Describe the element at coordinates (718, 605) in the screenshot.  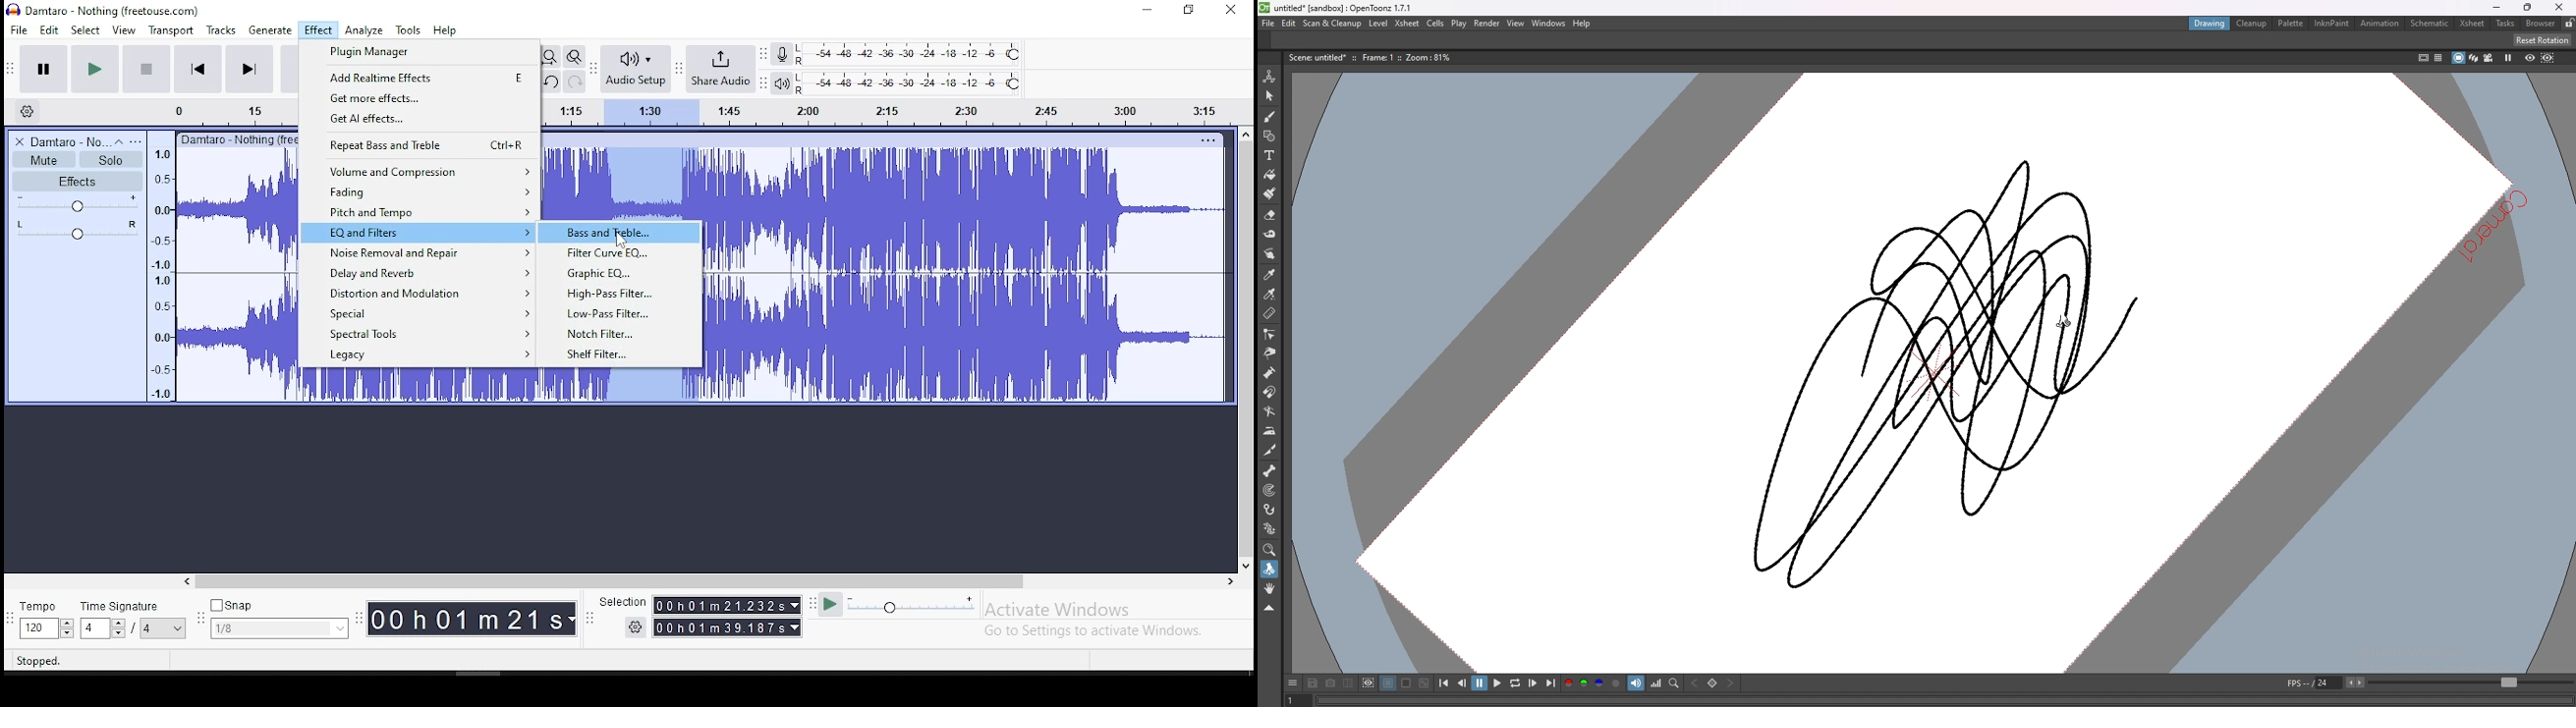
I see `00Oh01m 21.232` at that location.